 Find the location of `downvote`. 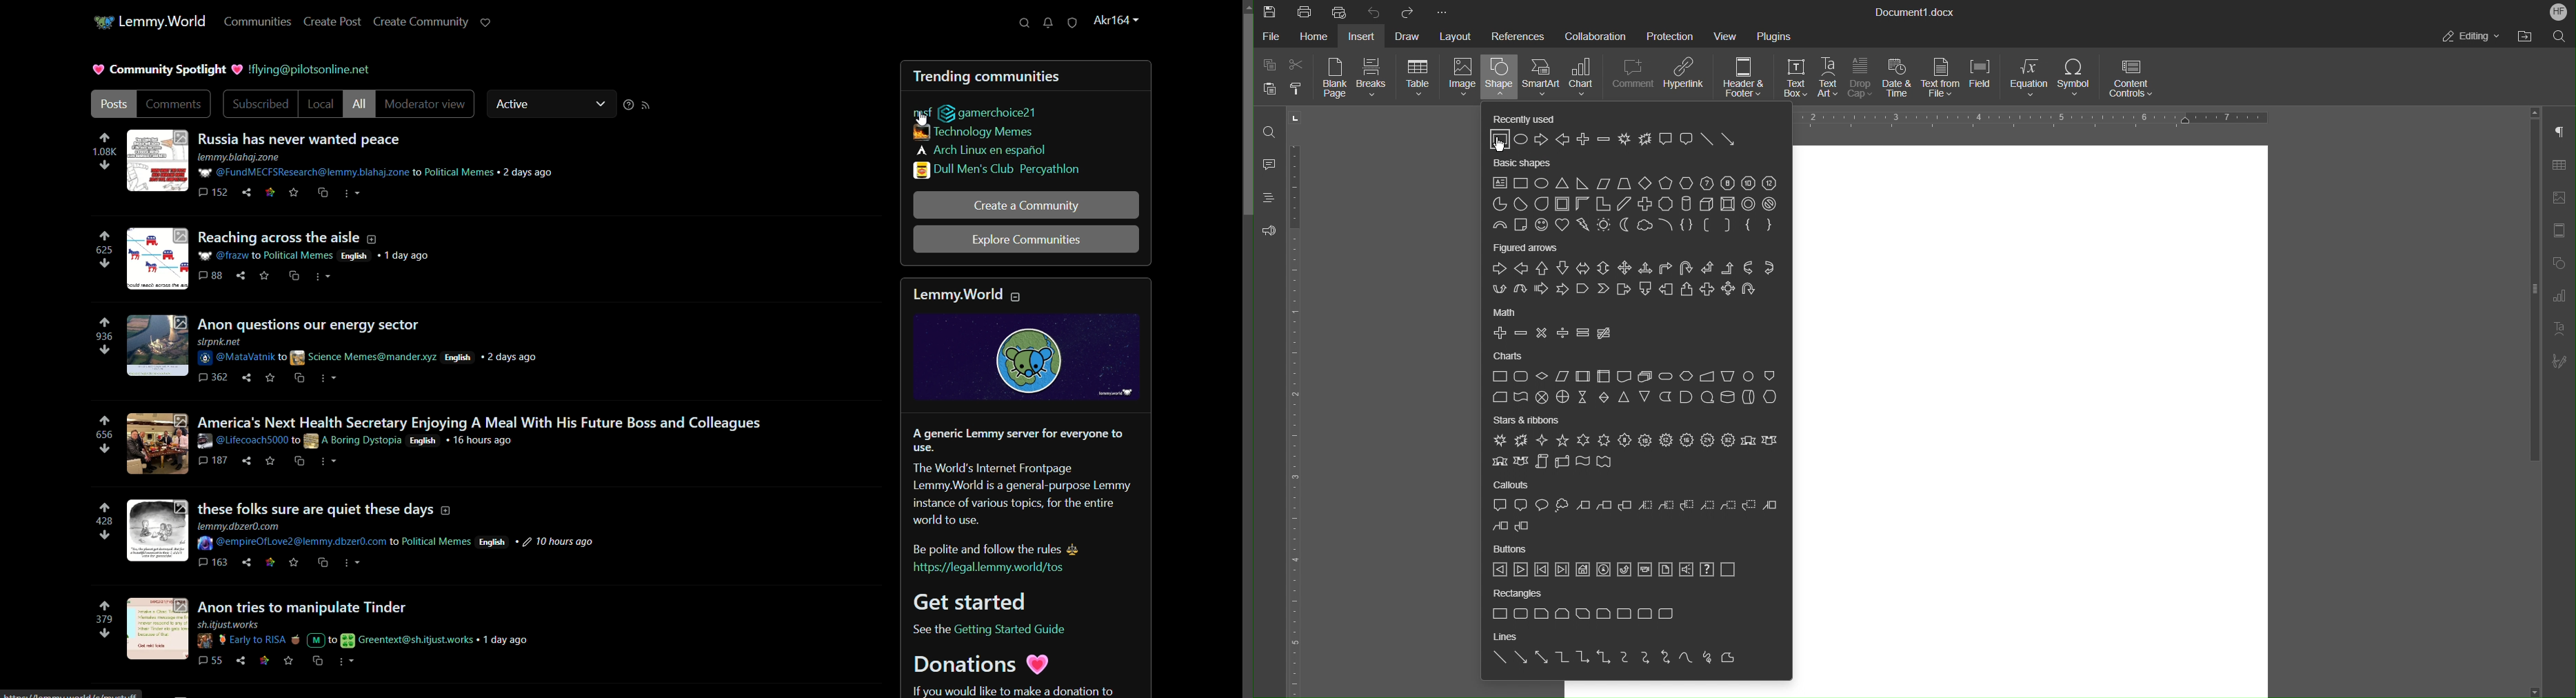

downvote is located at coordinates (104, 264).